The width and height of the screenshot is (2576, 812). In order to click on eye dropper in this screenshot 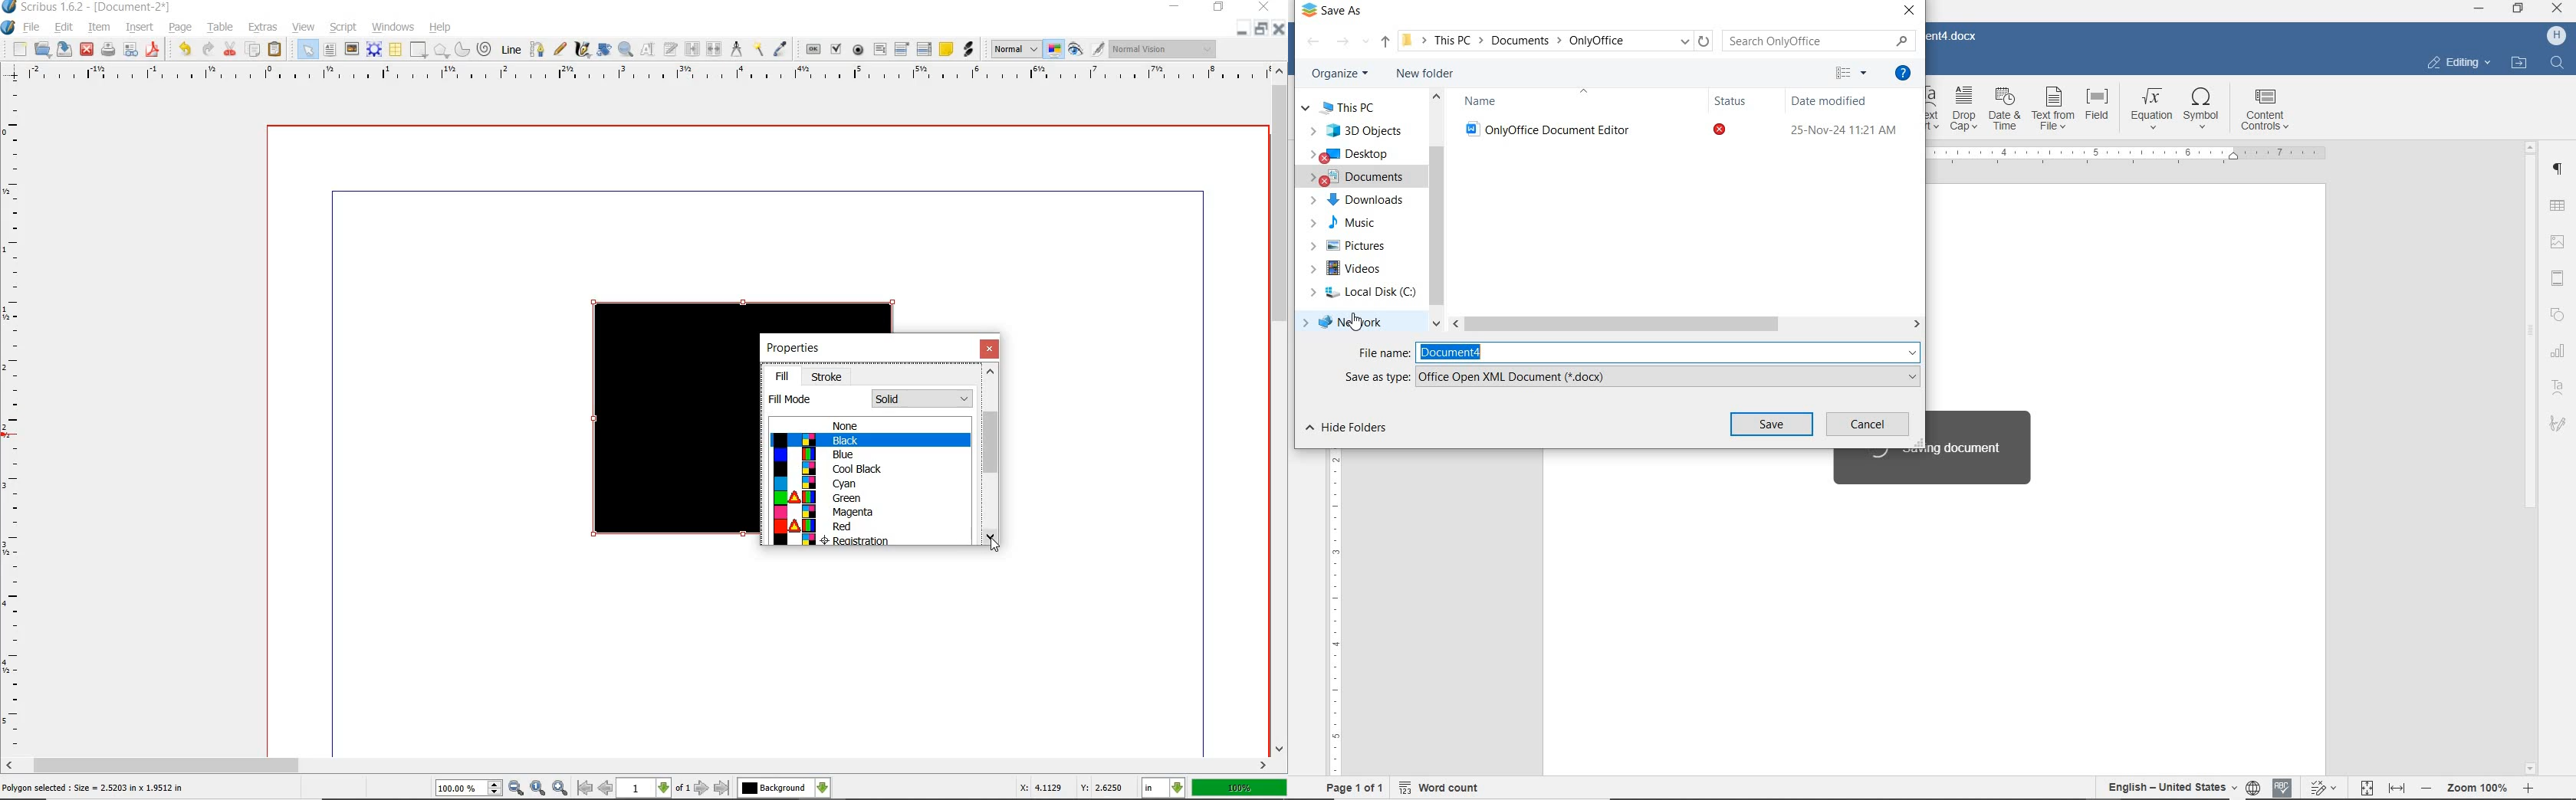, I will do `click(782, 48)`.